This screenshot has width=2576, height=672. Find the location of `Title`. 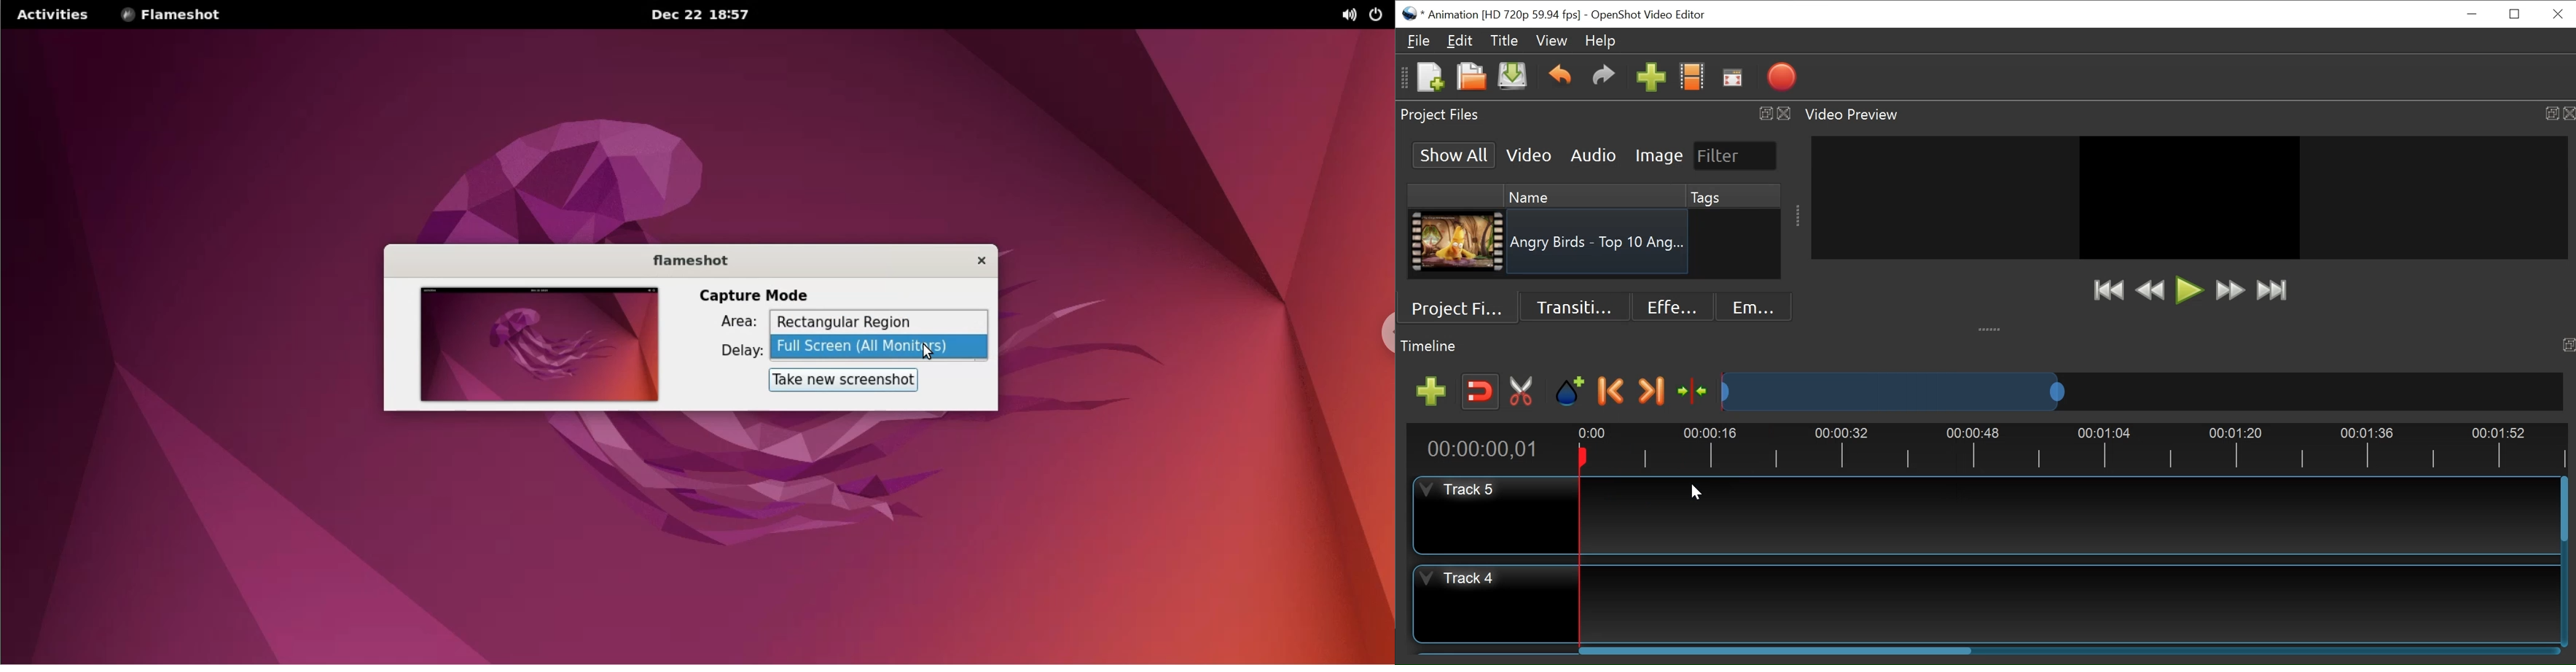

Title is located at coordinates (1504, 41).